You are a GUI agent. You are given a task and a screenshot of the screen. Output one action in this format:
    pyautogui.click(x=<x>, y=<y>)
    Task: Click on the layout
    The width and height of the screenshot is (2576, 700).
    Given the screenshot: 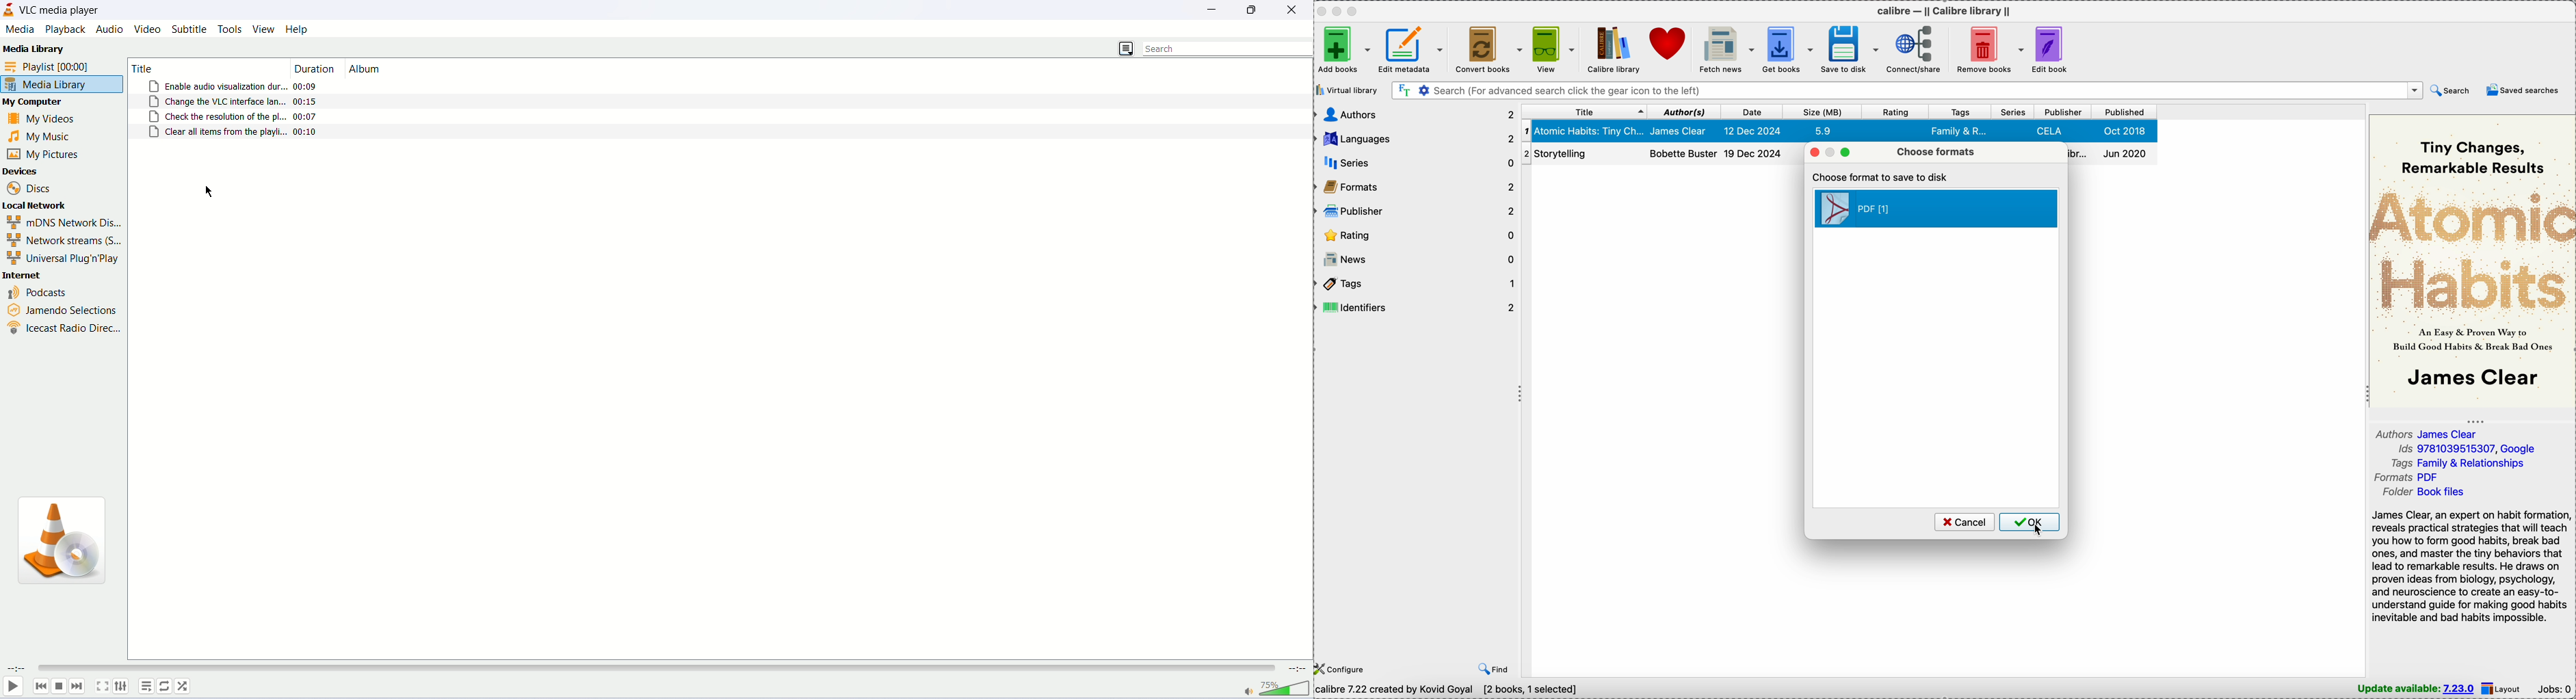 What is the action you would take?
    pyautogui.click(x=2502, y=688)
    